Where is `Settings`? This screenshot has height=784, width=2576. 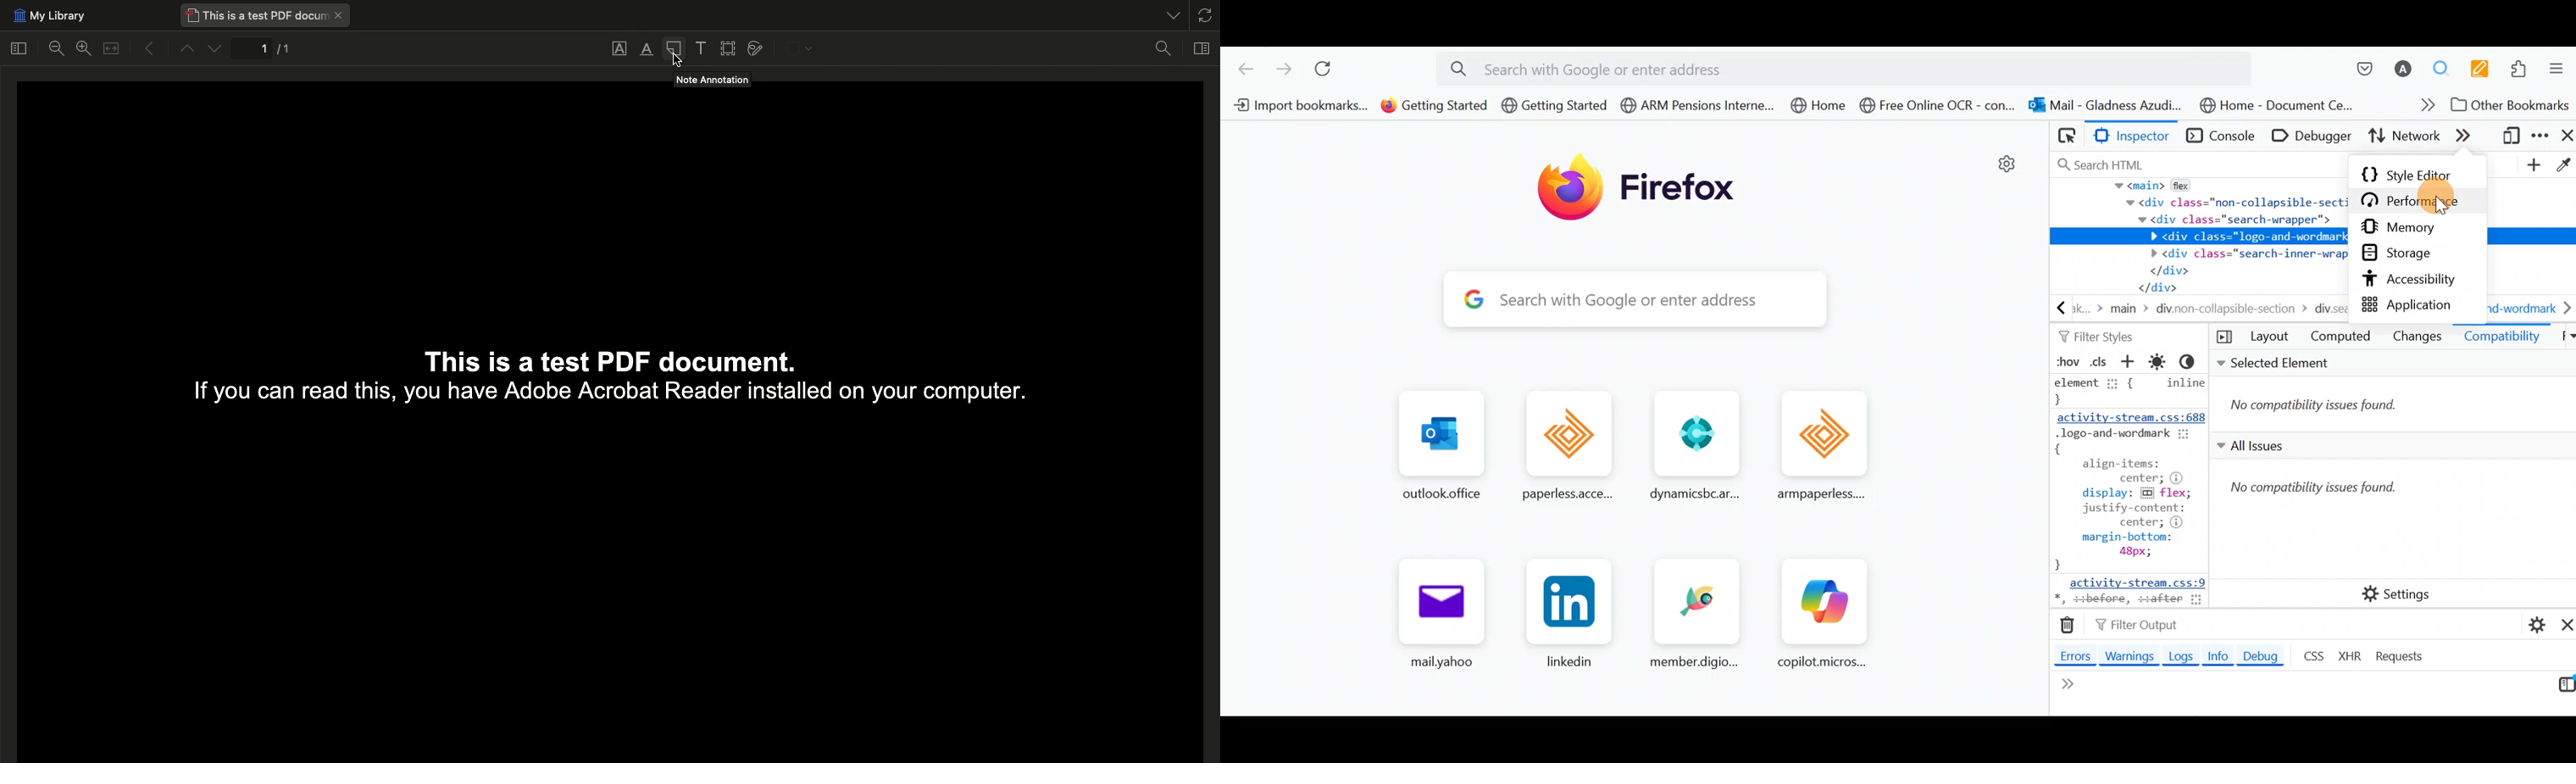
Settings is located at coordinates (2399, 593).